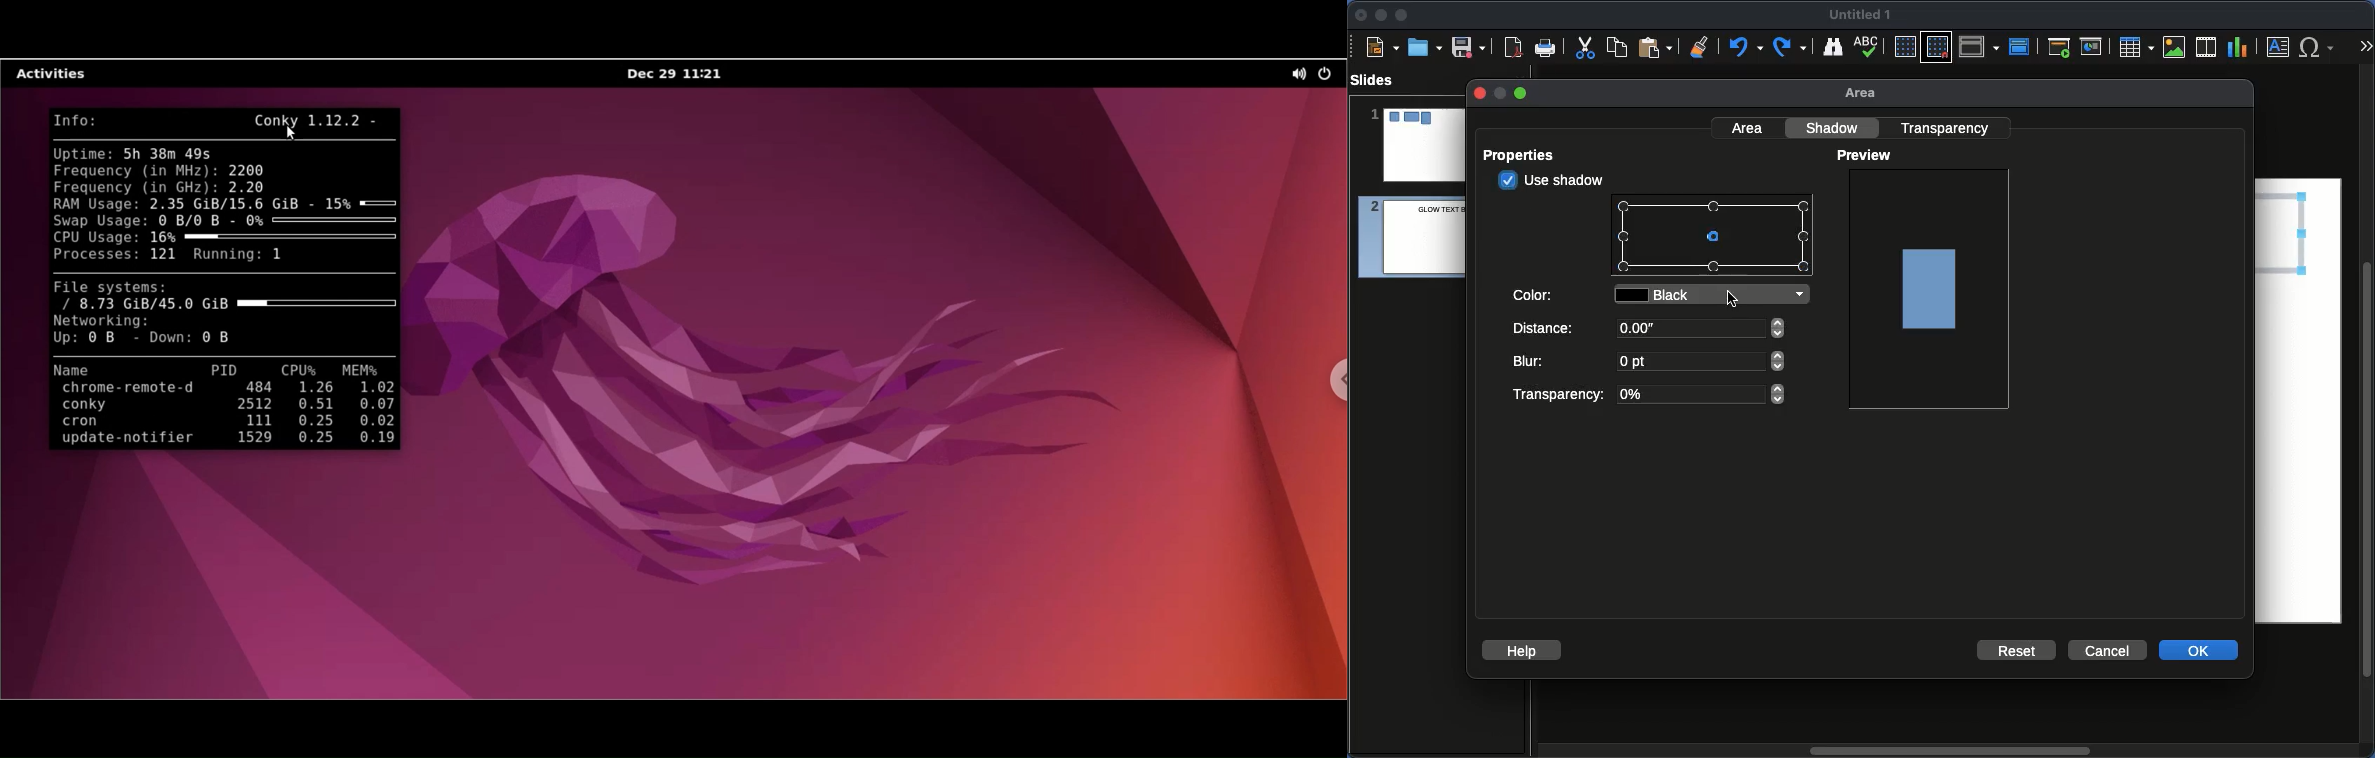  Describe the element at coordinates (1617, 46) in the screenshot. I see `Copy` at that location.